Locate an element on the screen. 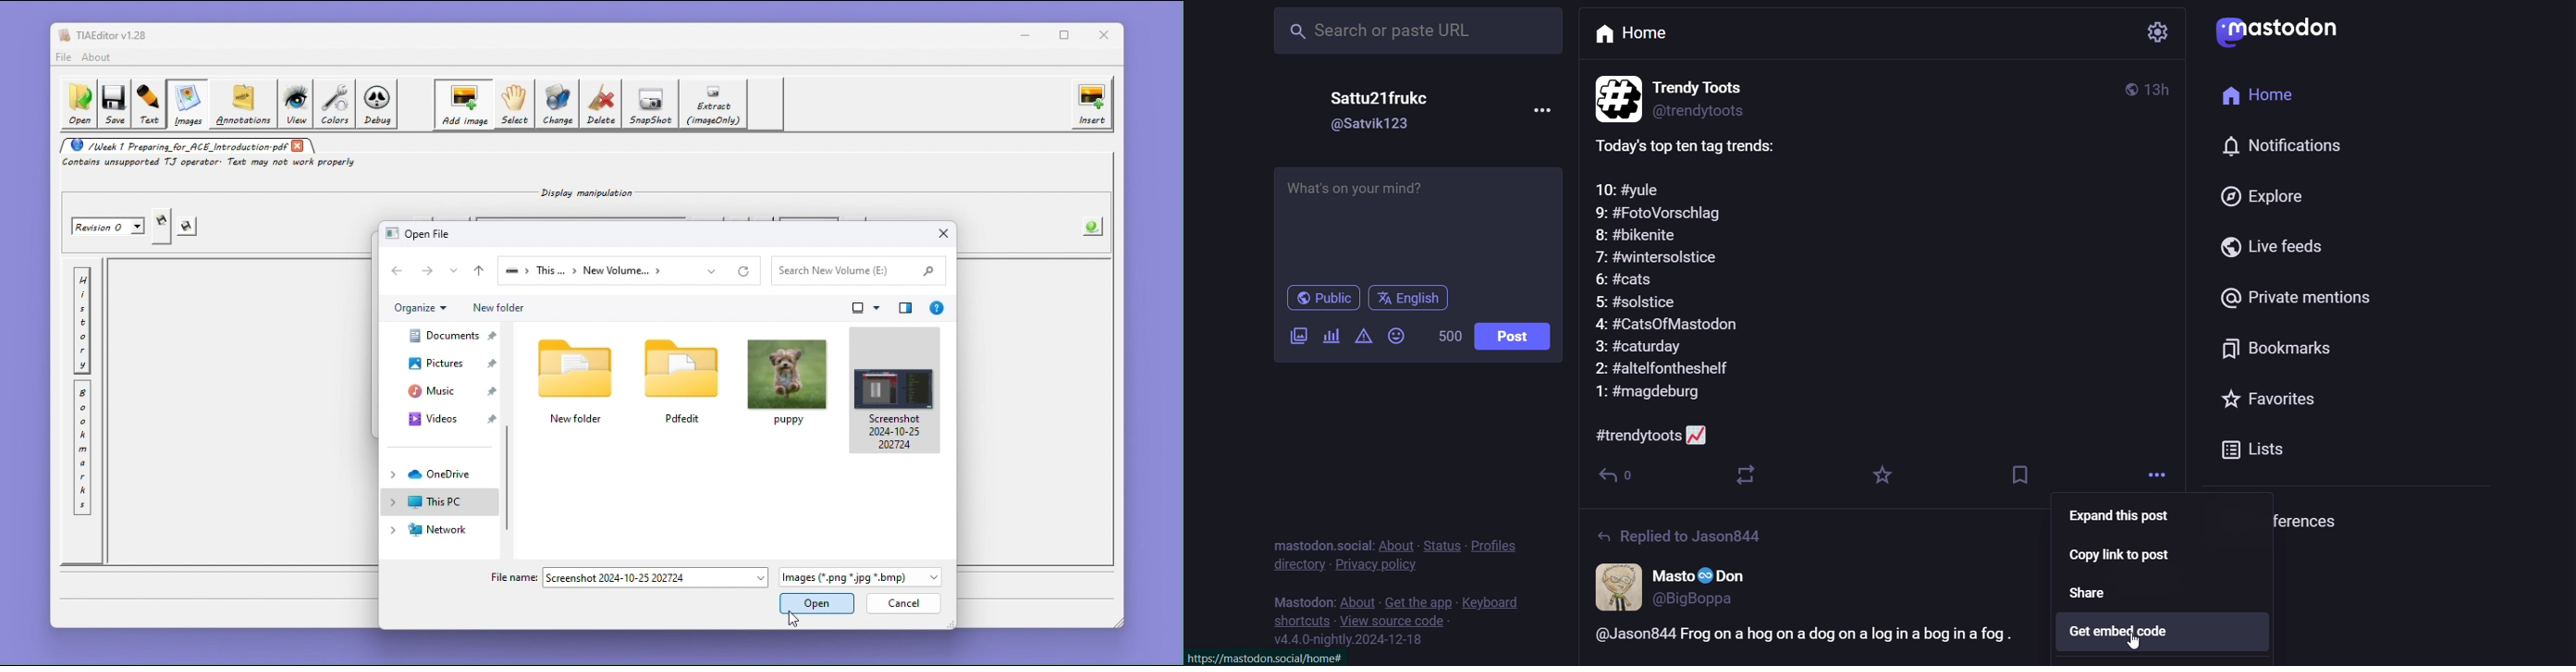  status is located at coordinates (1444, 541).